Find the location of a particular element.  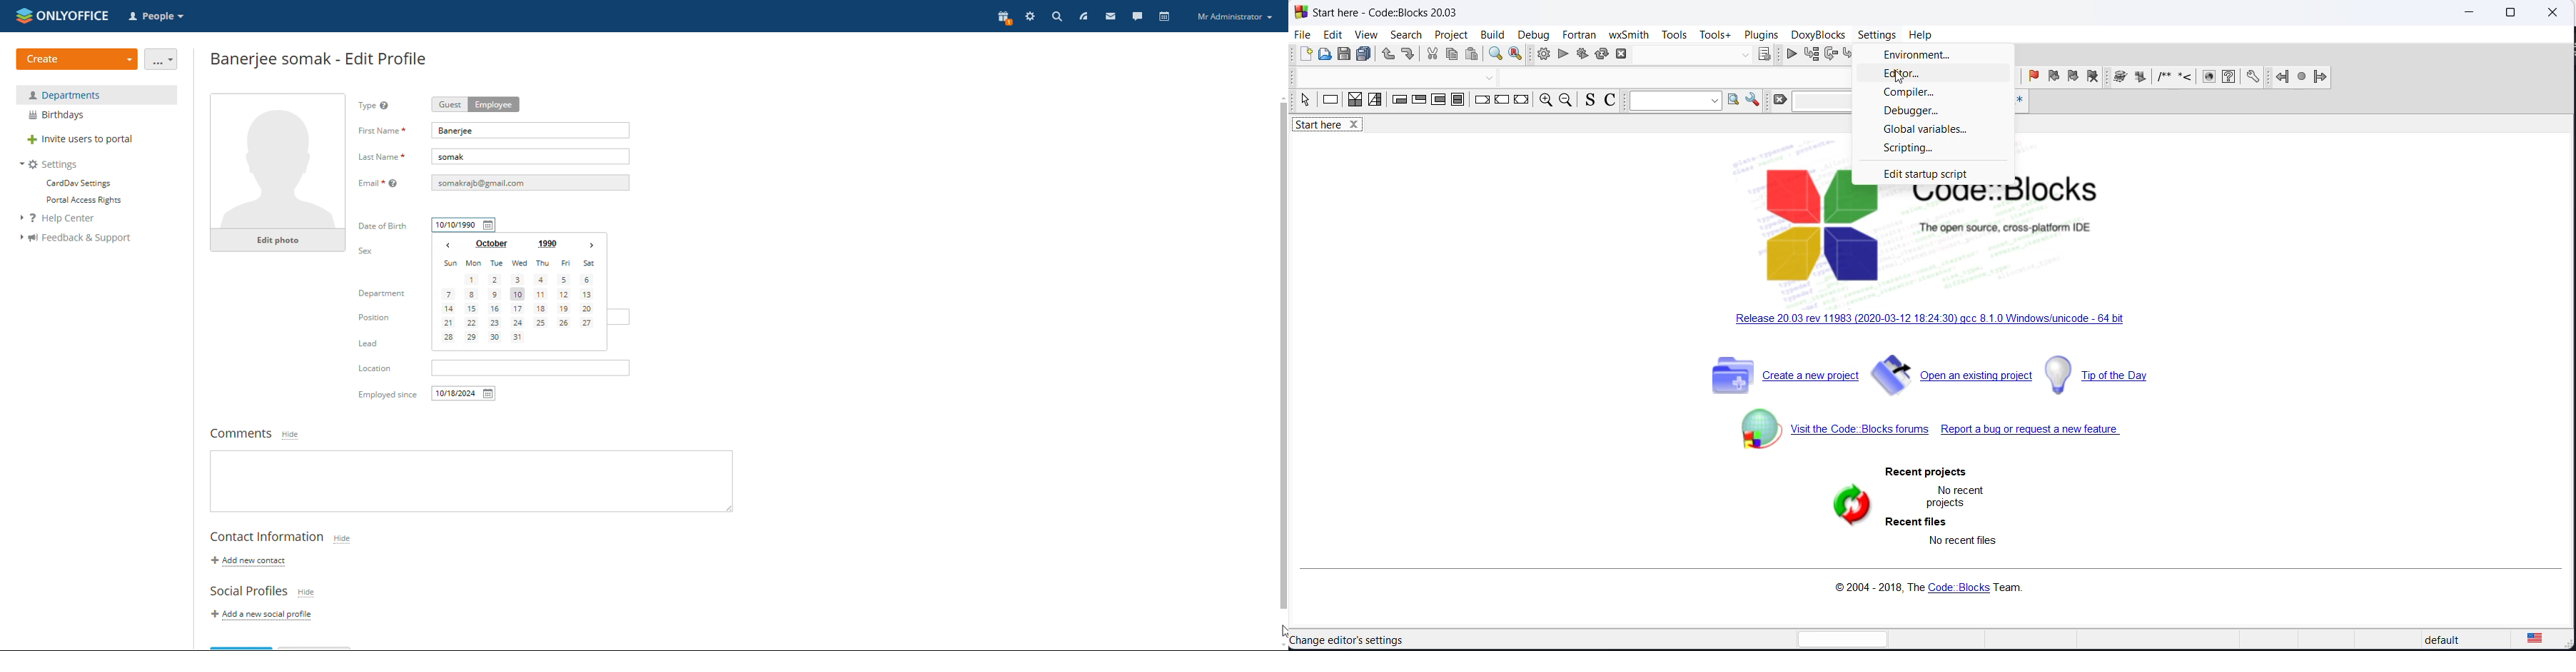

continue instruction is located at coordinates (1503, 101).